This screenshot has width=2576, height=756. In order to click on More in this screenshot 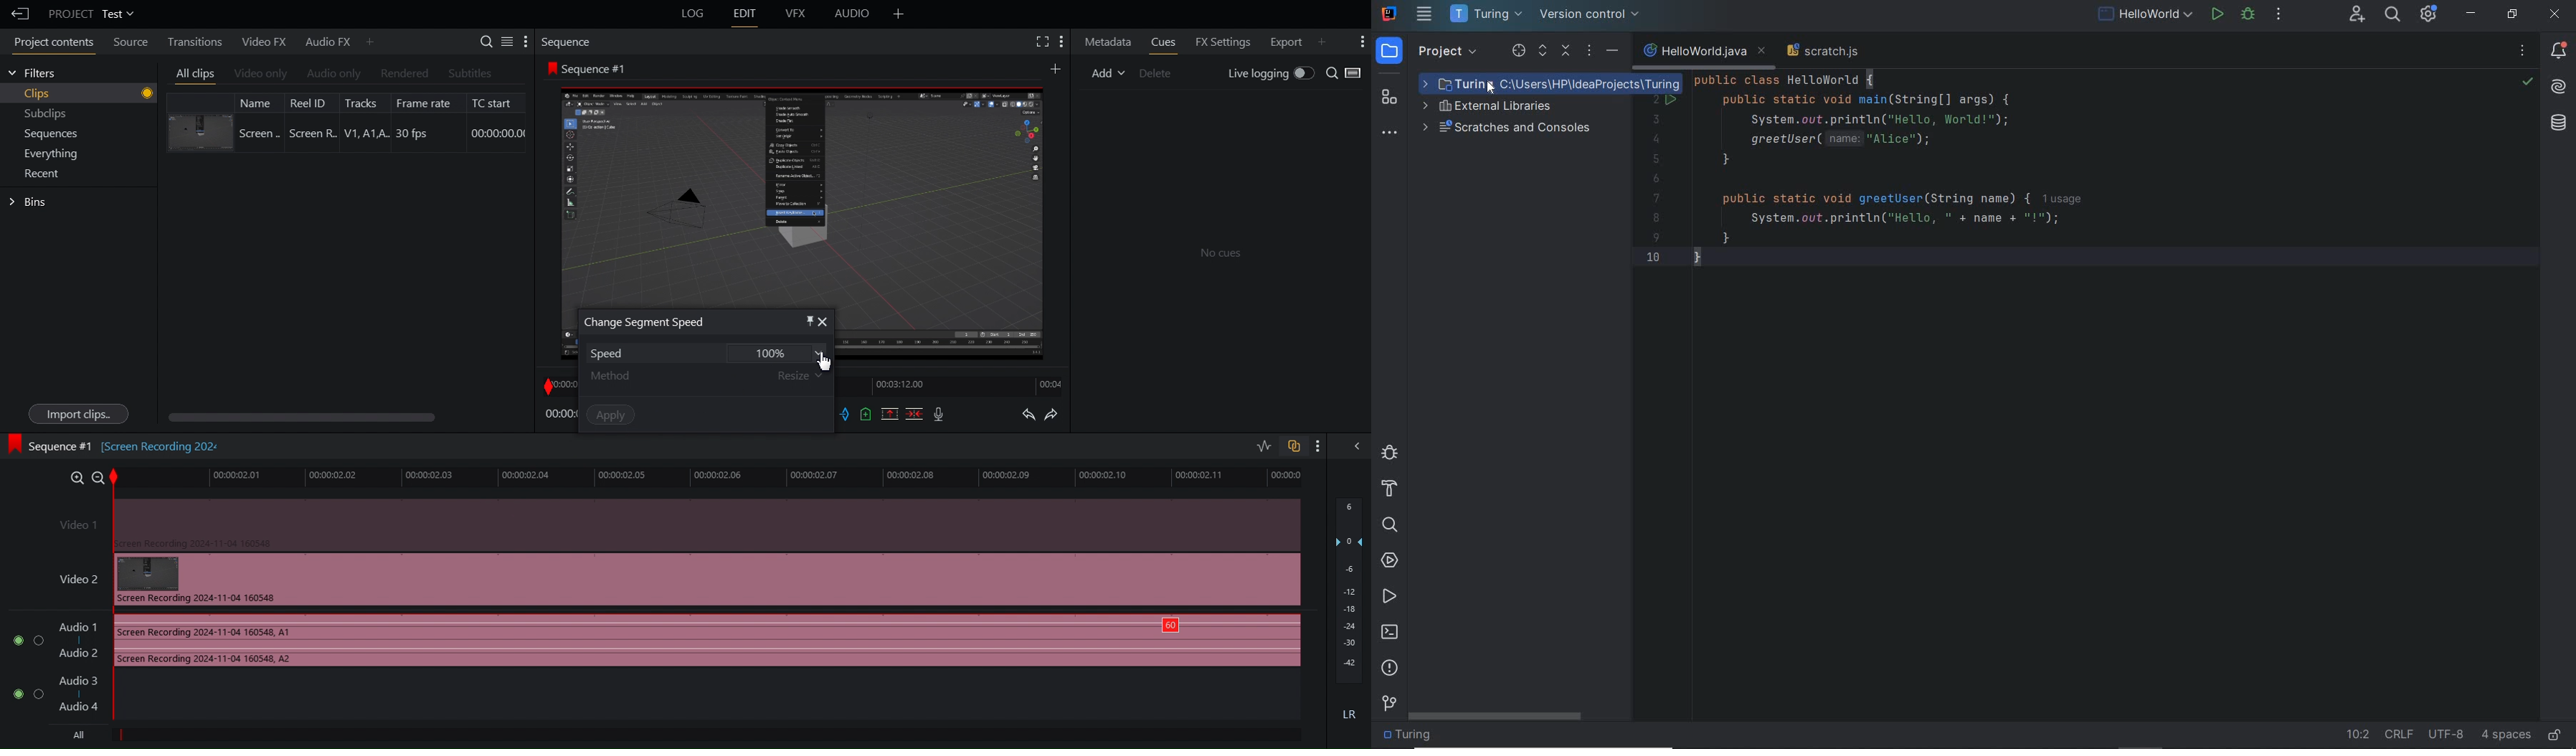, I will do `click(1318, 446)`.